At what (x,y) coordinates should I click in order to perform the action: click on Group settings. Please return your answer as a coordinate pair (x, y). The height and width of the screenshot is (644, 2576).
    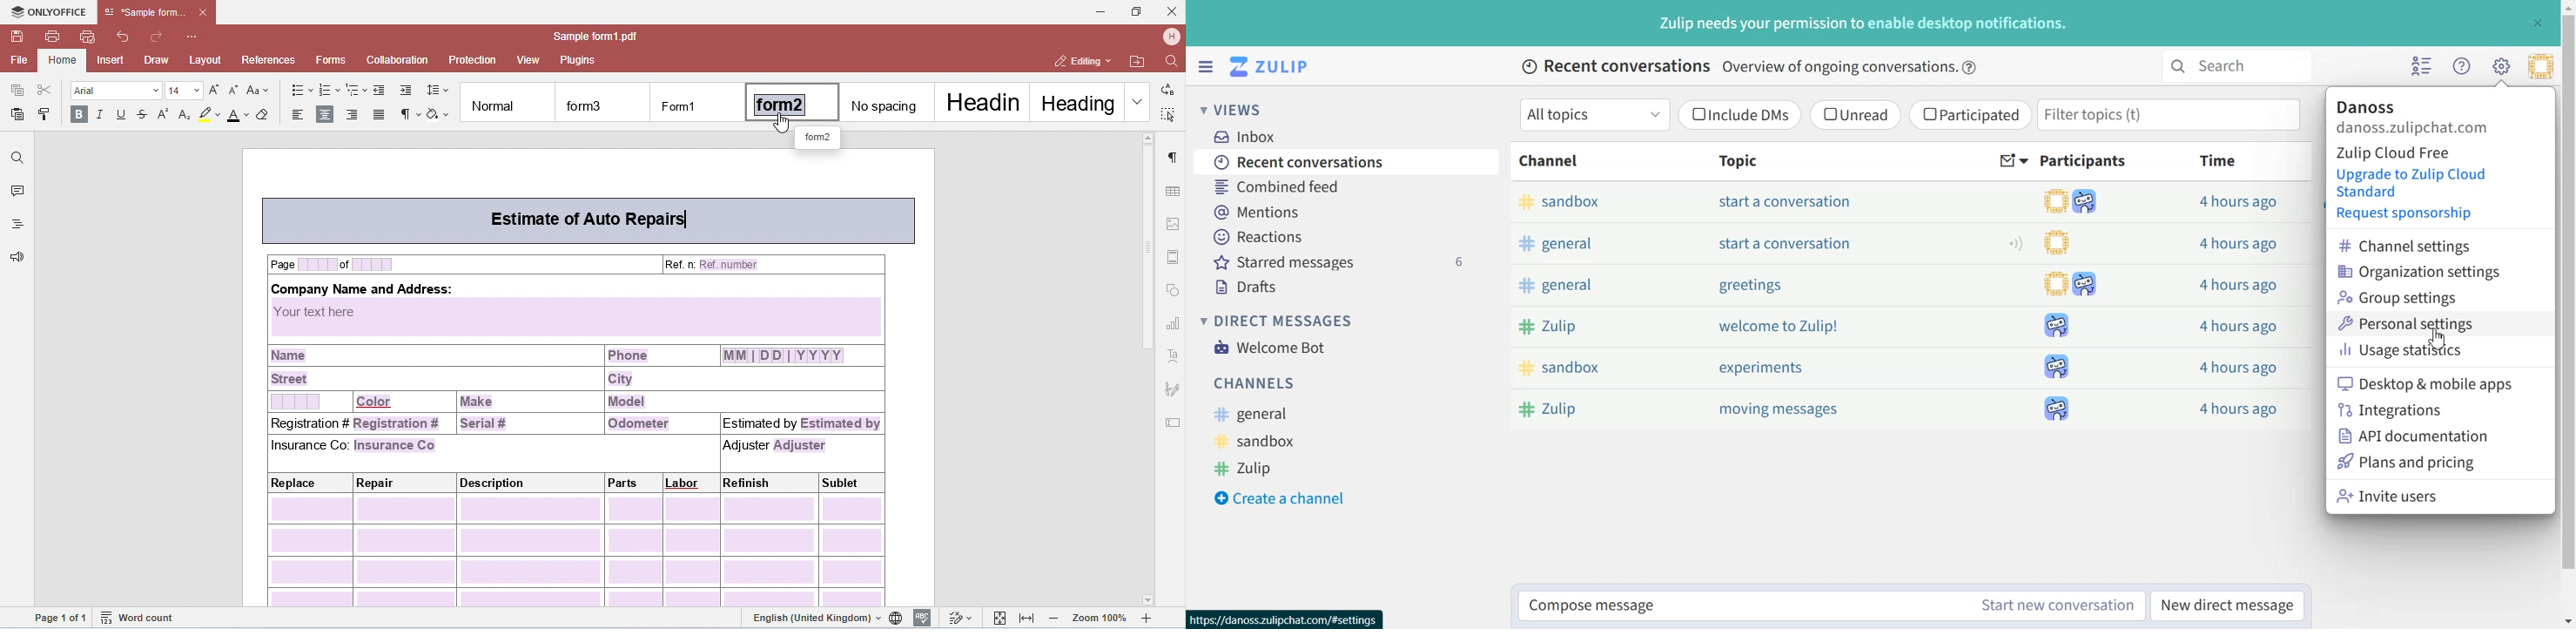
    Looking at the image, I should click on (2421, 298).